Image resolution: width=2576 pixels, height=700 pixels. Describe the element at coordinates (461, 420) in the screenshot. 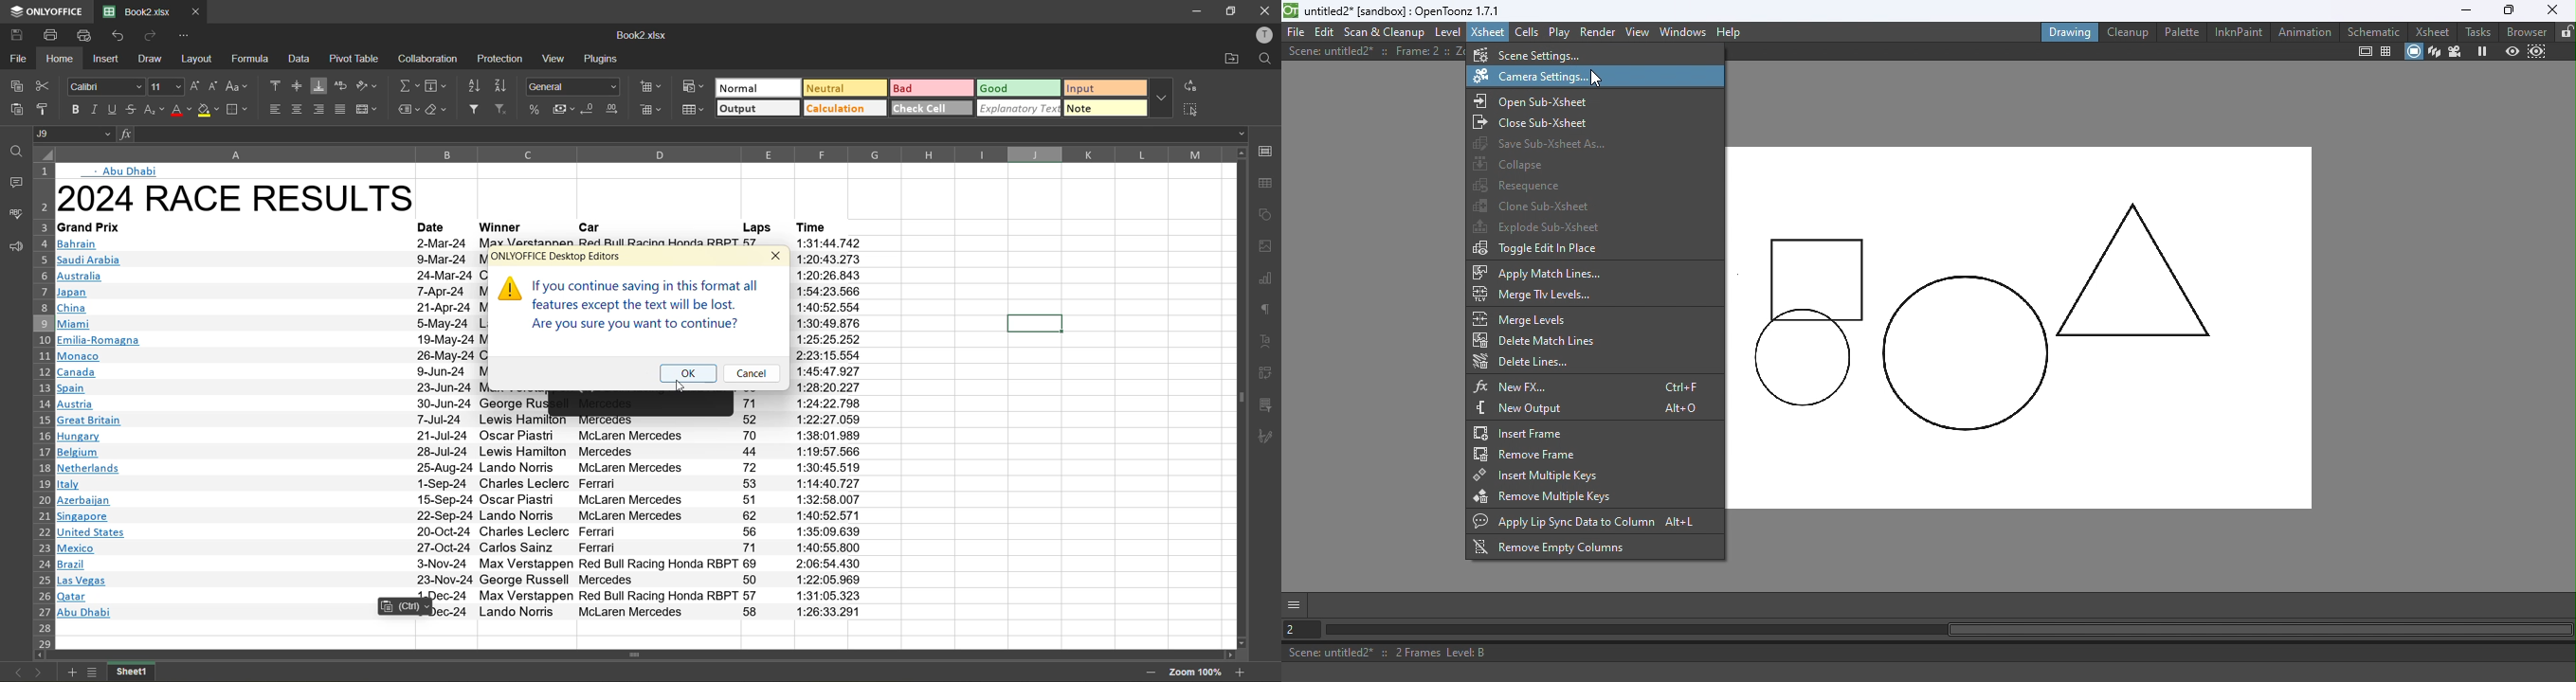

I see `text info` at that location.